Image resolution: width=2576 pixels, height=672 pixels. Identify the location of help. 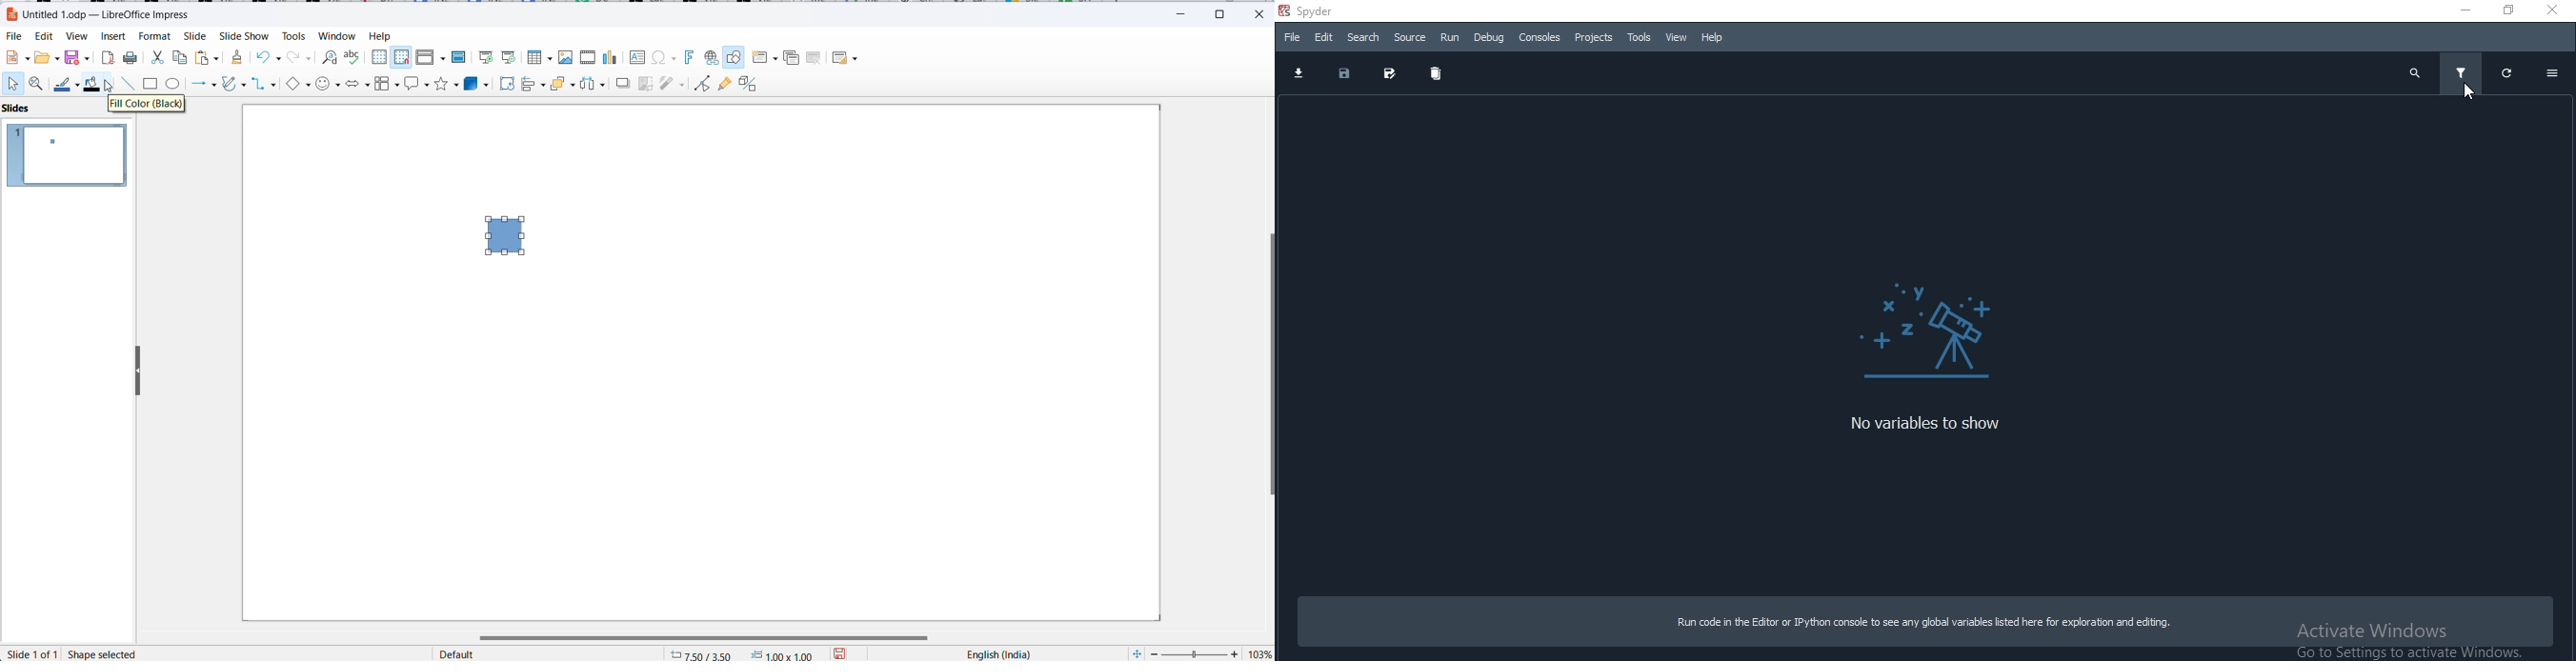
(380, 36).